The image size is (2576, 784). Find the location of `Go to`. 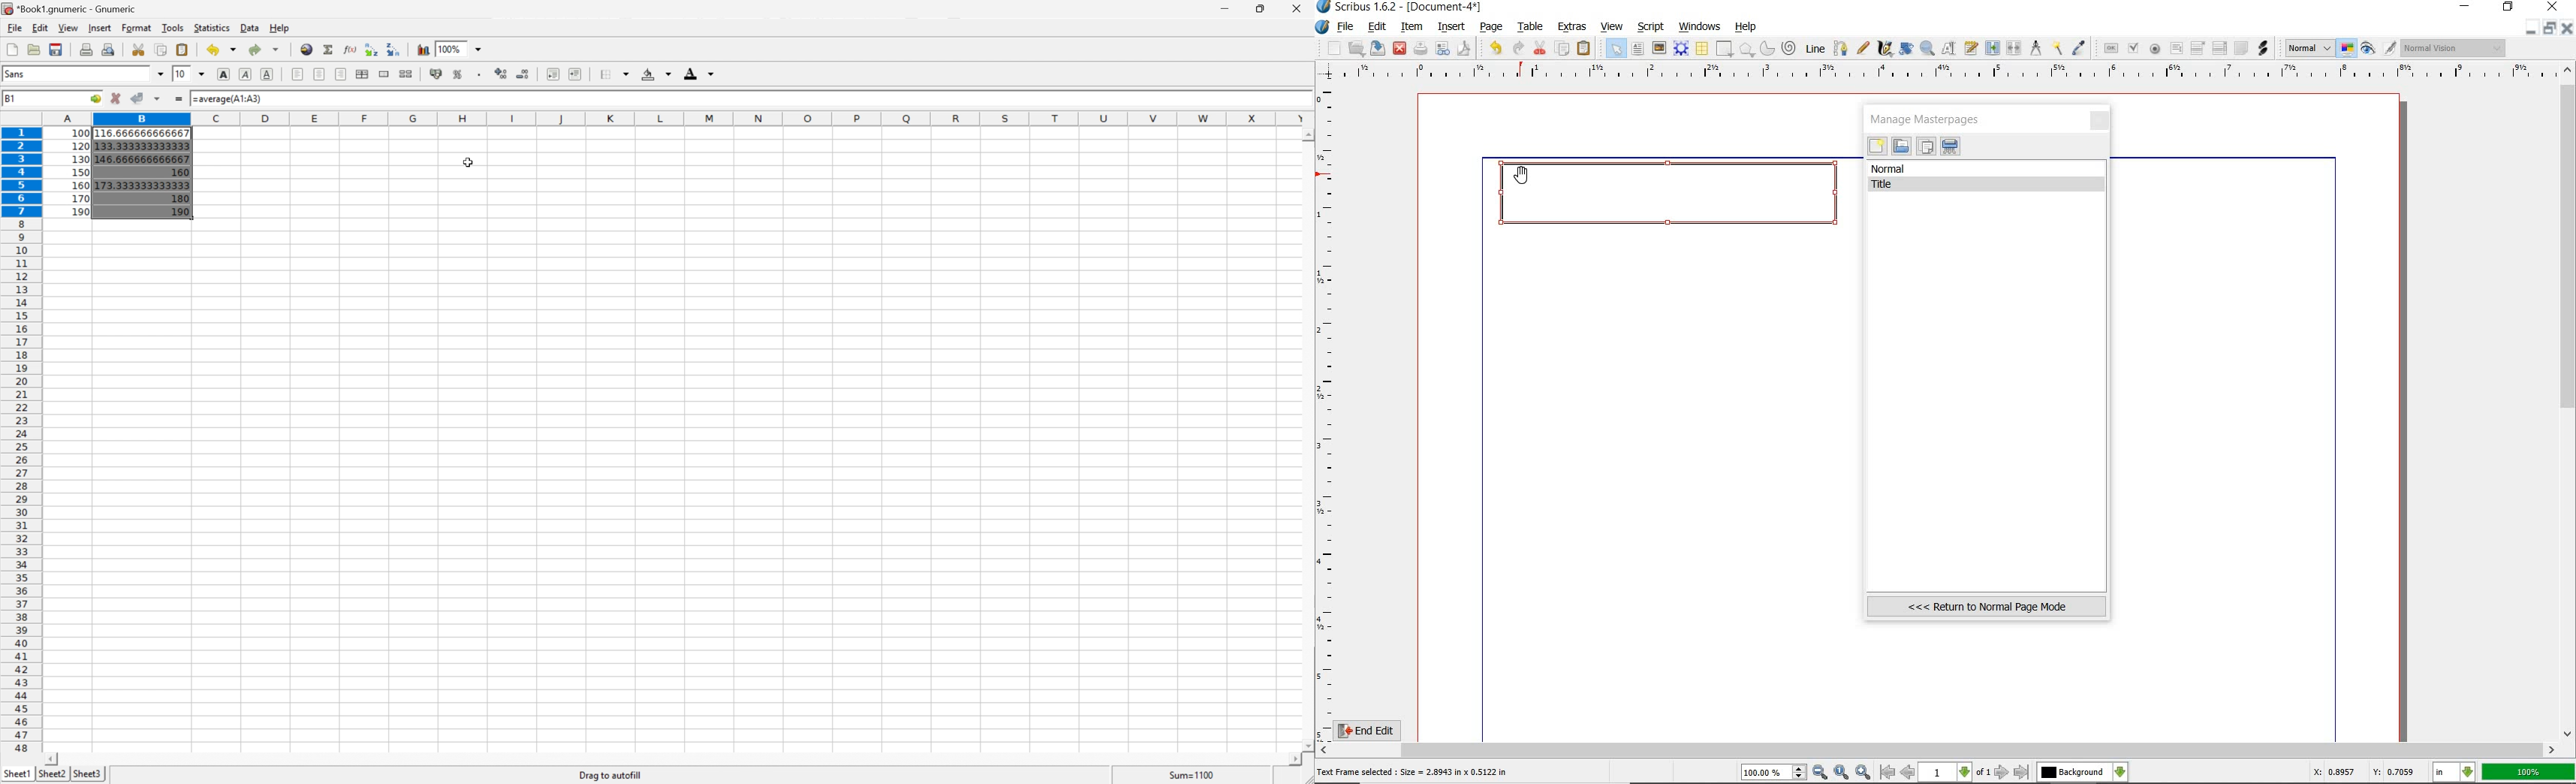

Go to is located at coordinates (96, 99).